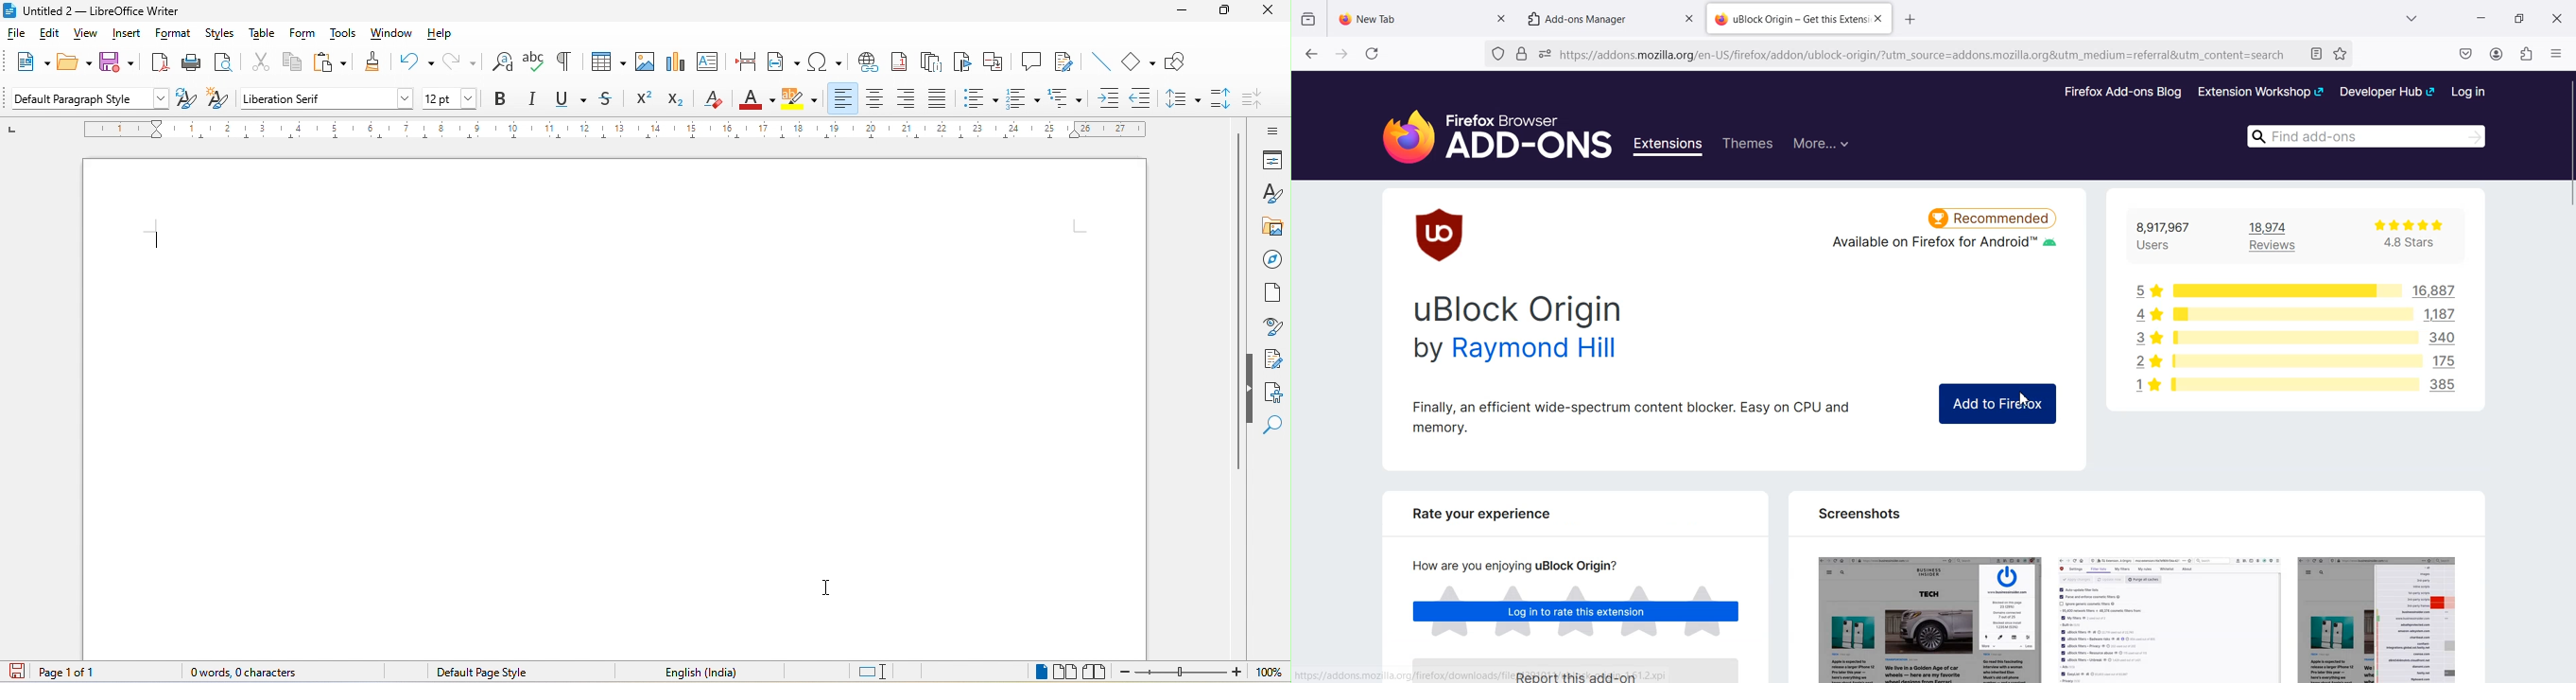 The image size is (2576, 700). Describe the element at coordinates (1501, 17) in the screenshot. I see `Close tab` at that location.